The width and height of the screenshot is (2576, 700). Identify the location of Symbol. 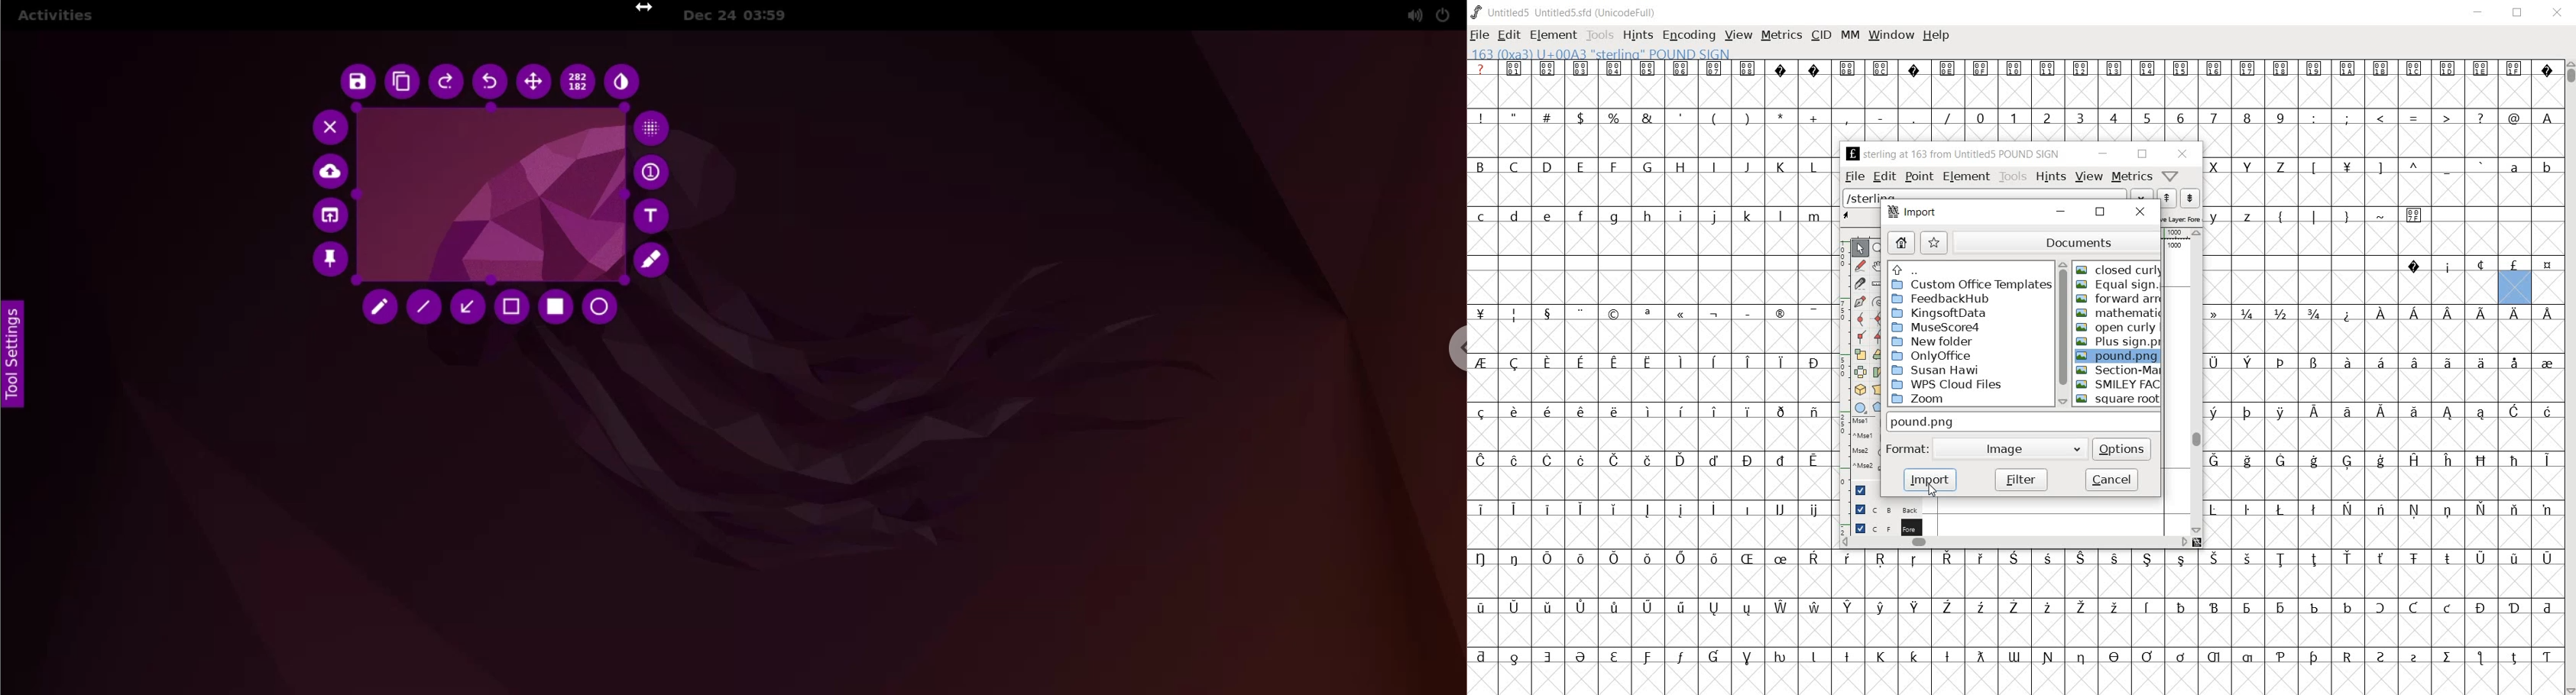
(1813, 413).